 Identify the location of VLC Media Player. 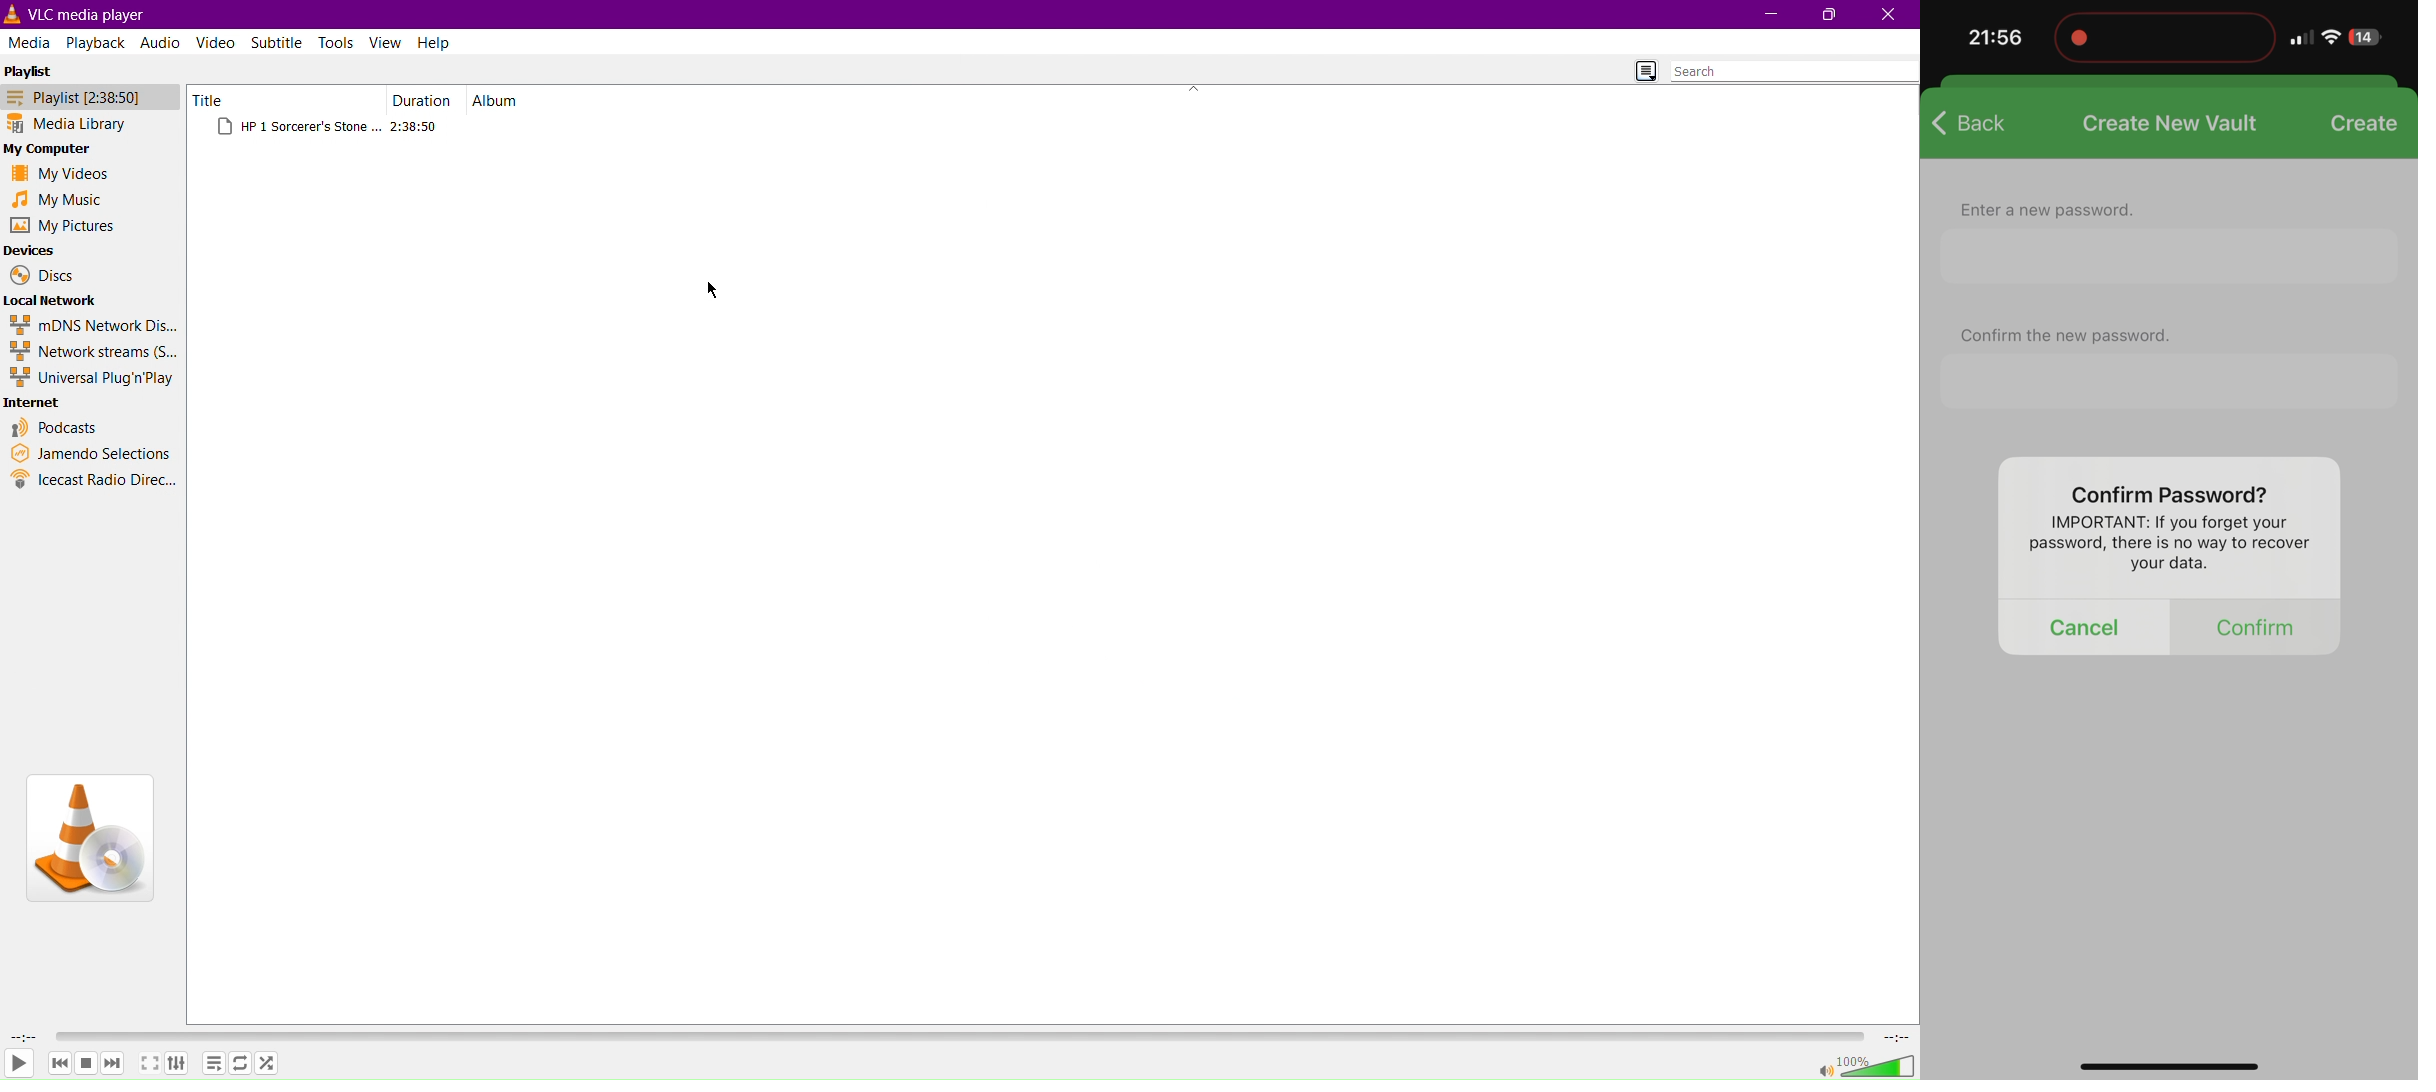
(97, 13).